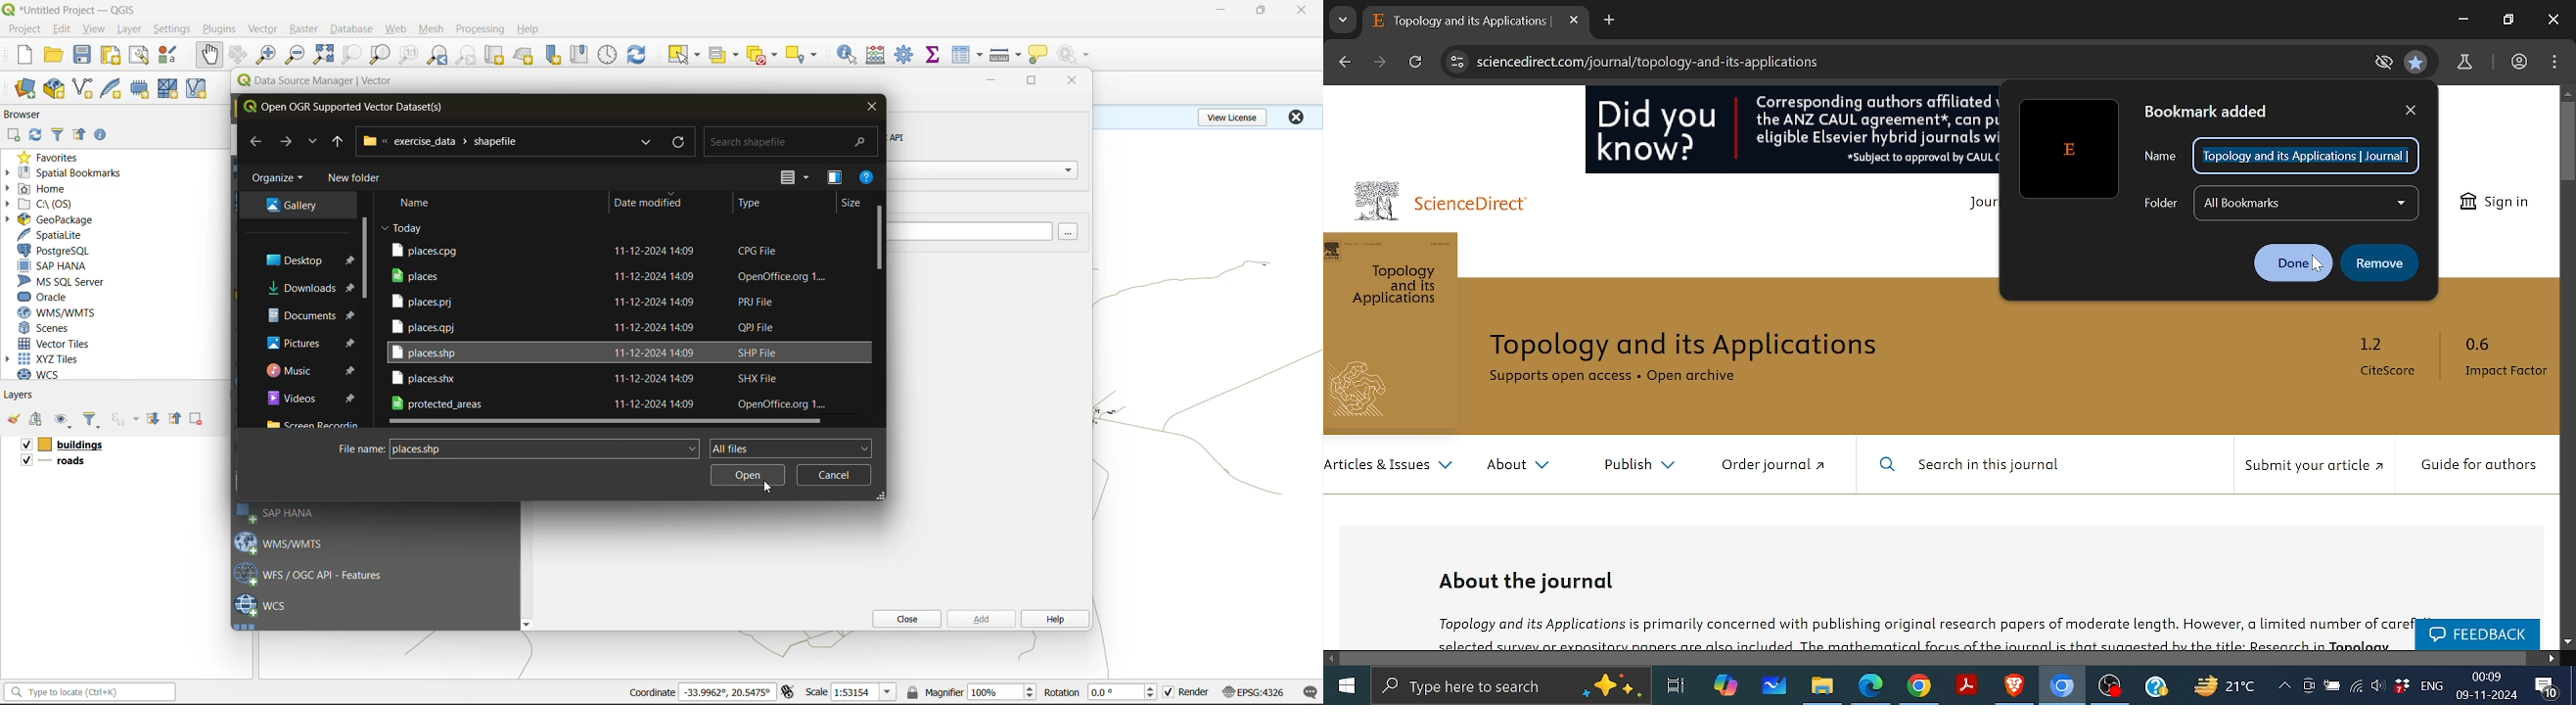 The image size is (2576, 728). Describe the element at coordinates (1382, 62) in the screenshot. I see `Go to next page` at that location.